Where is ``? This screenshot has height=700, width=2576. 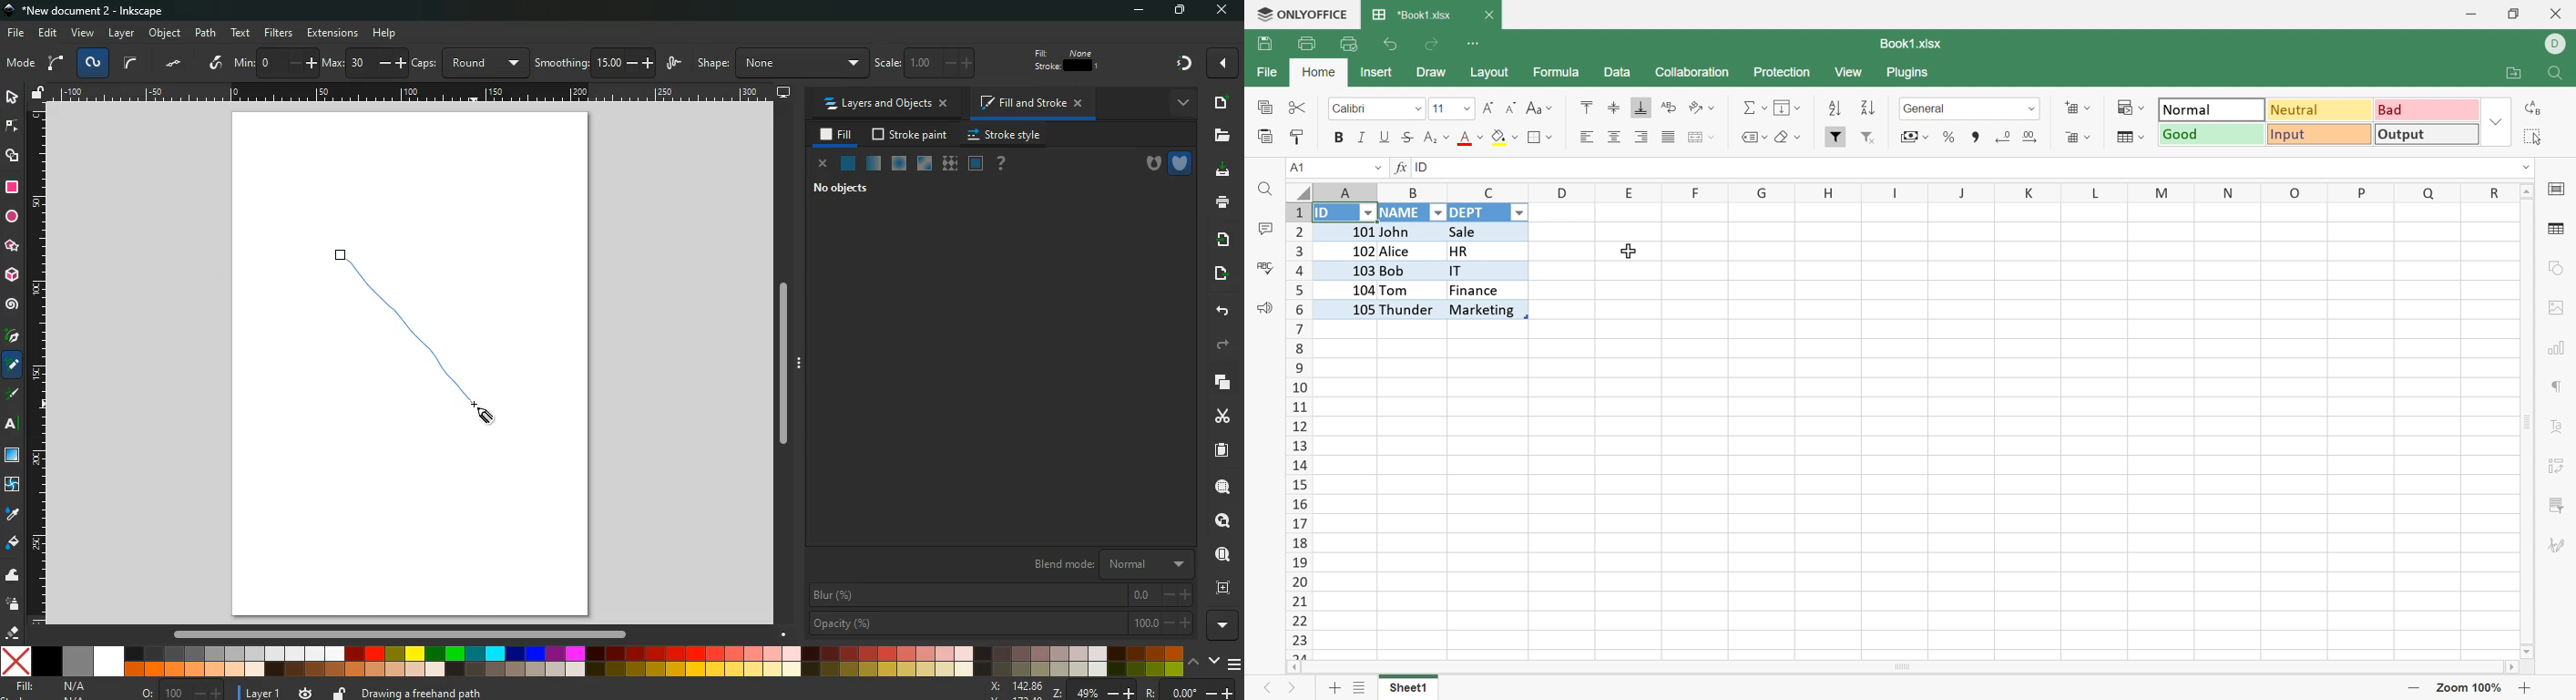  is located at coordinates (1170, 64).